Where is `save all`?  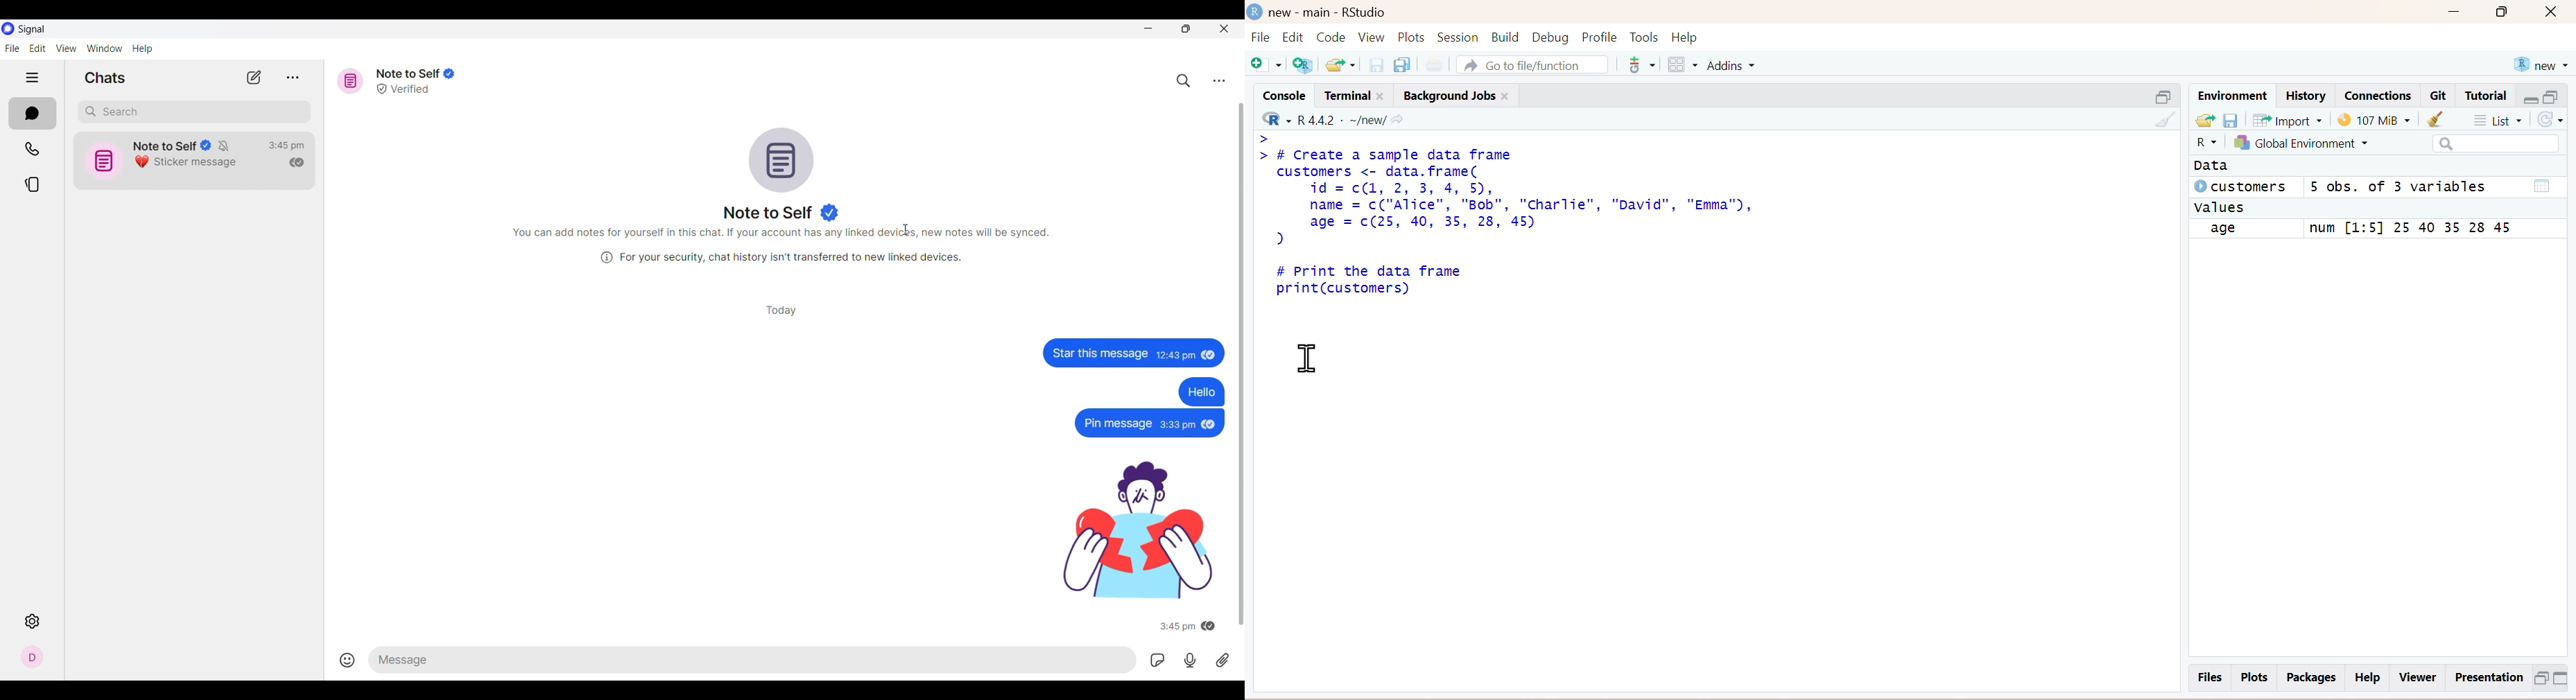
save all is located at coordinates (1402, 63).